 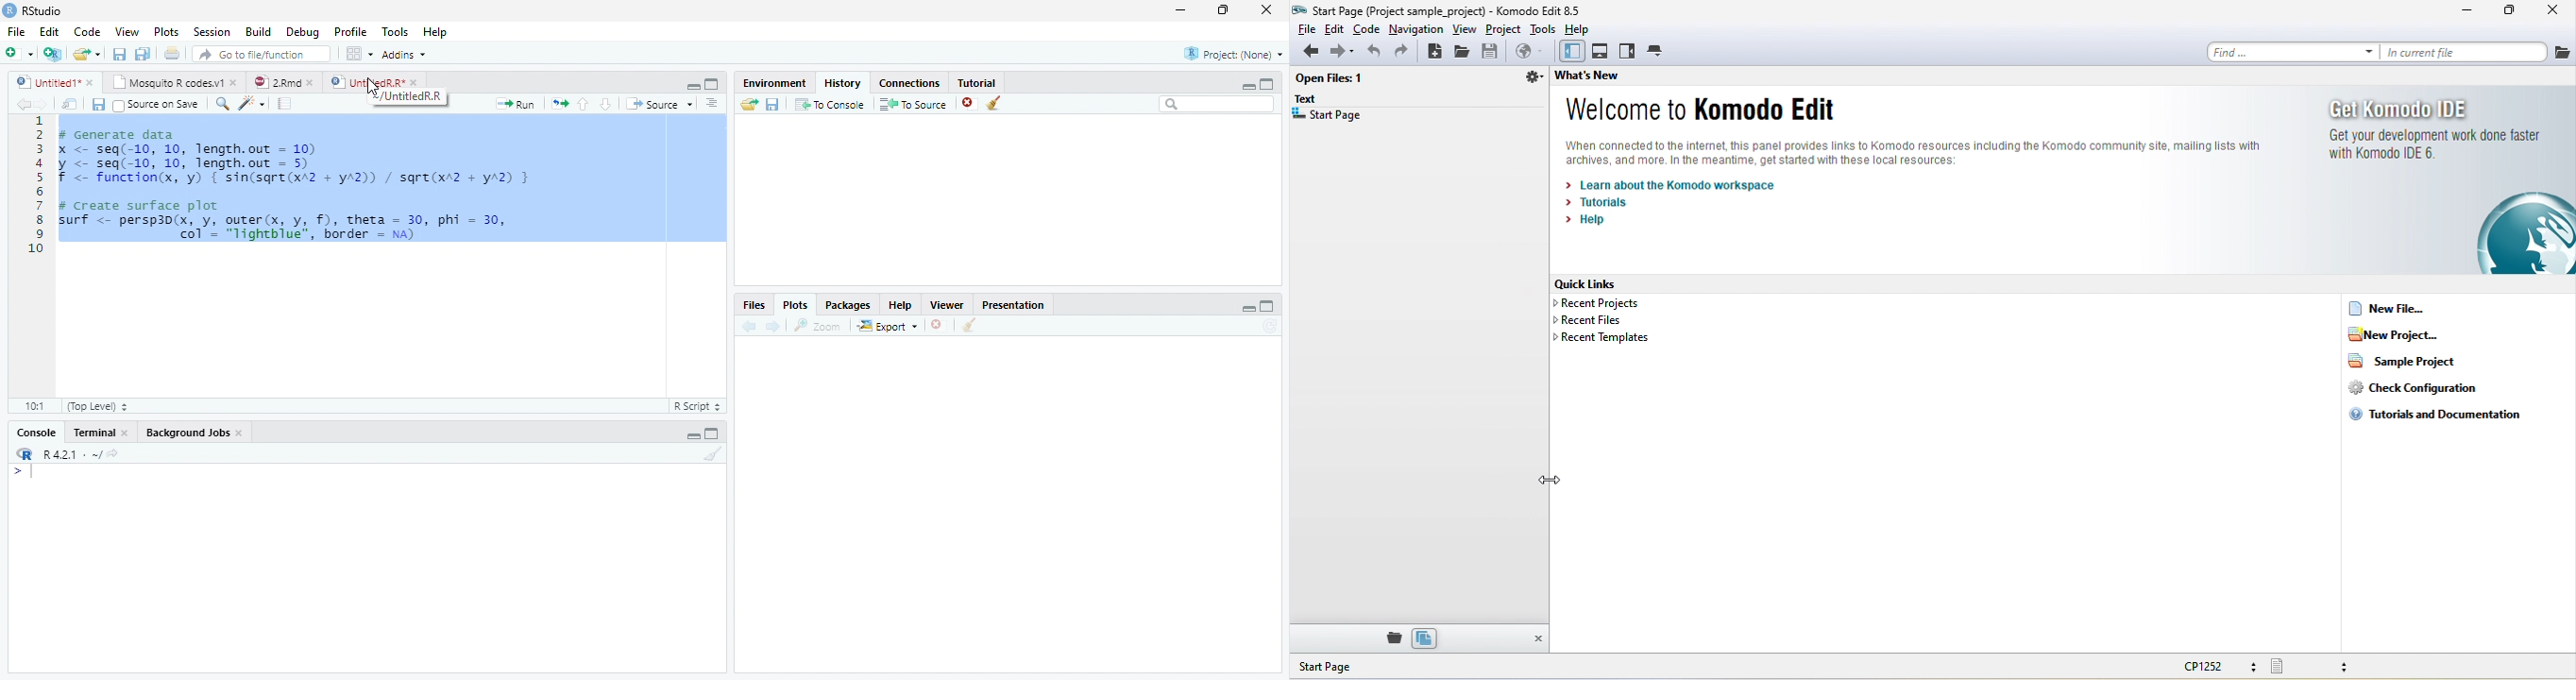 I want to click on (Top Level), so click(x=99, y=406).